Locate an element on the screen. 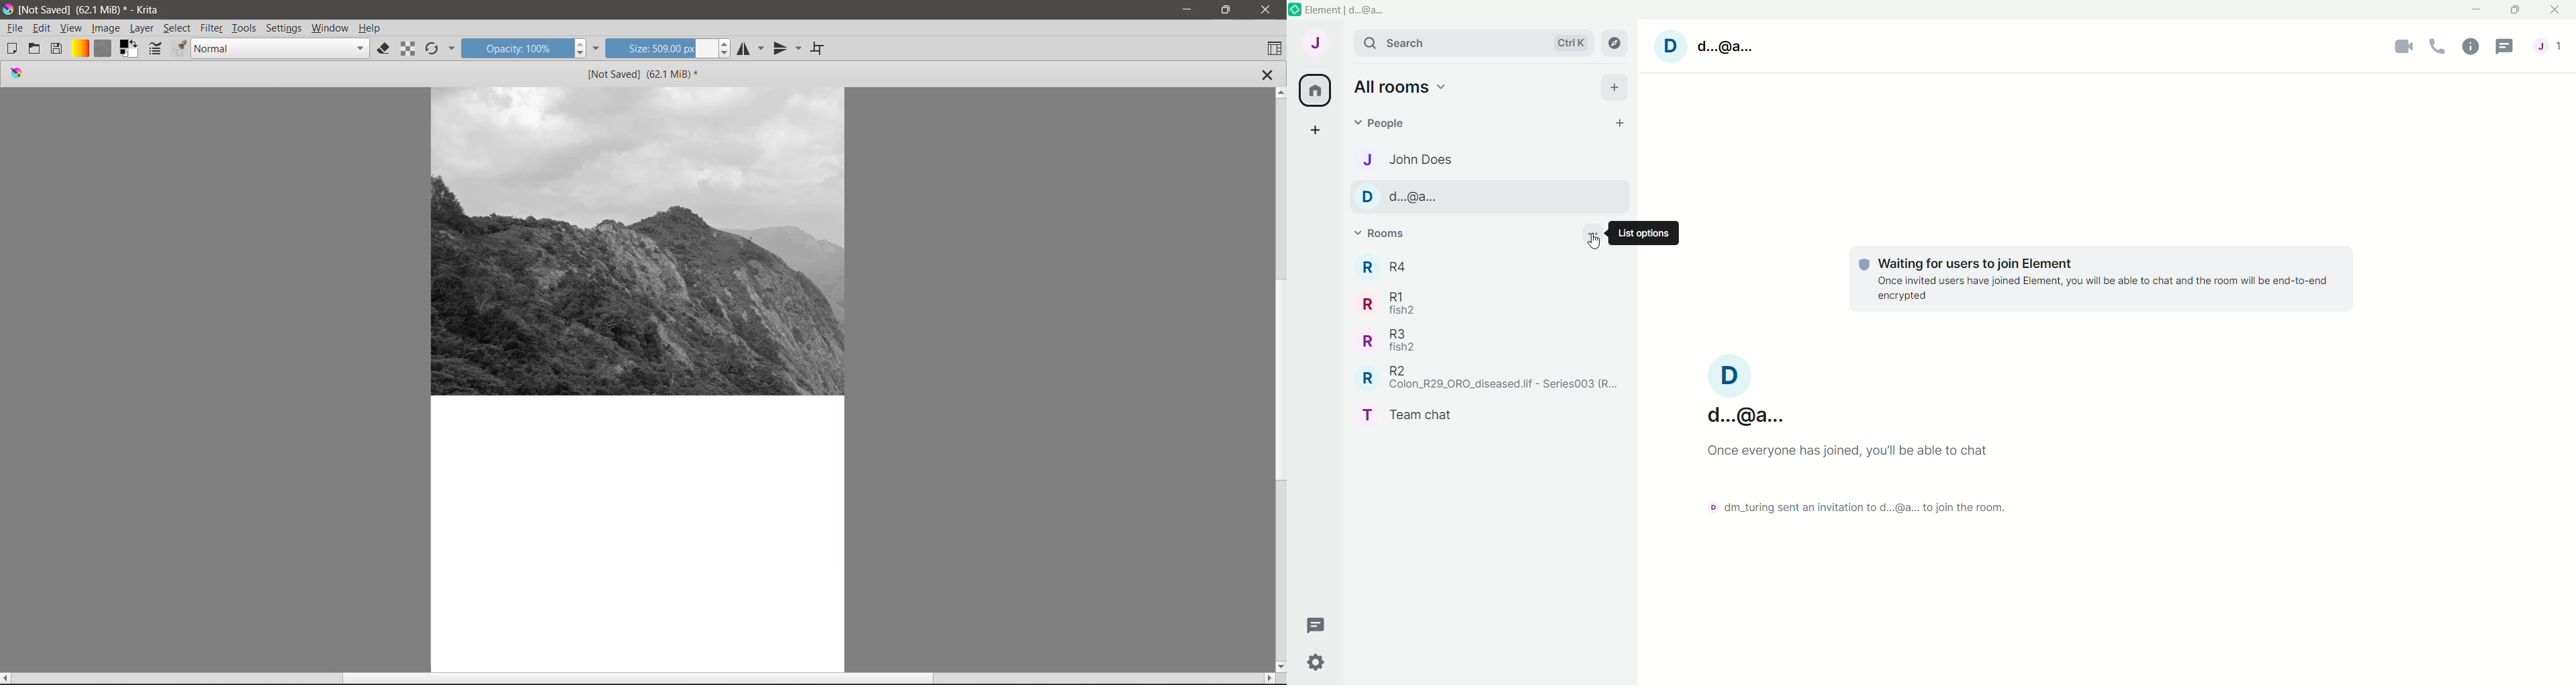 The width and height of the screenshot is (2576, 700). Close is located at coordinates (1267, 10).